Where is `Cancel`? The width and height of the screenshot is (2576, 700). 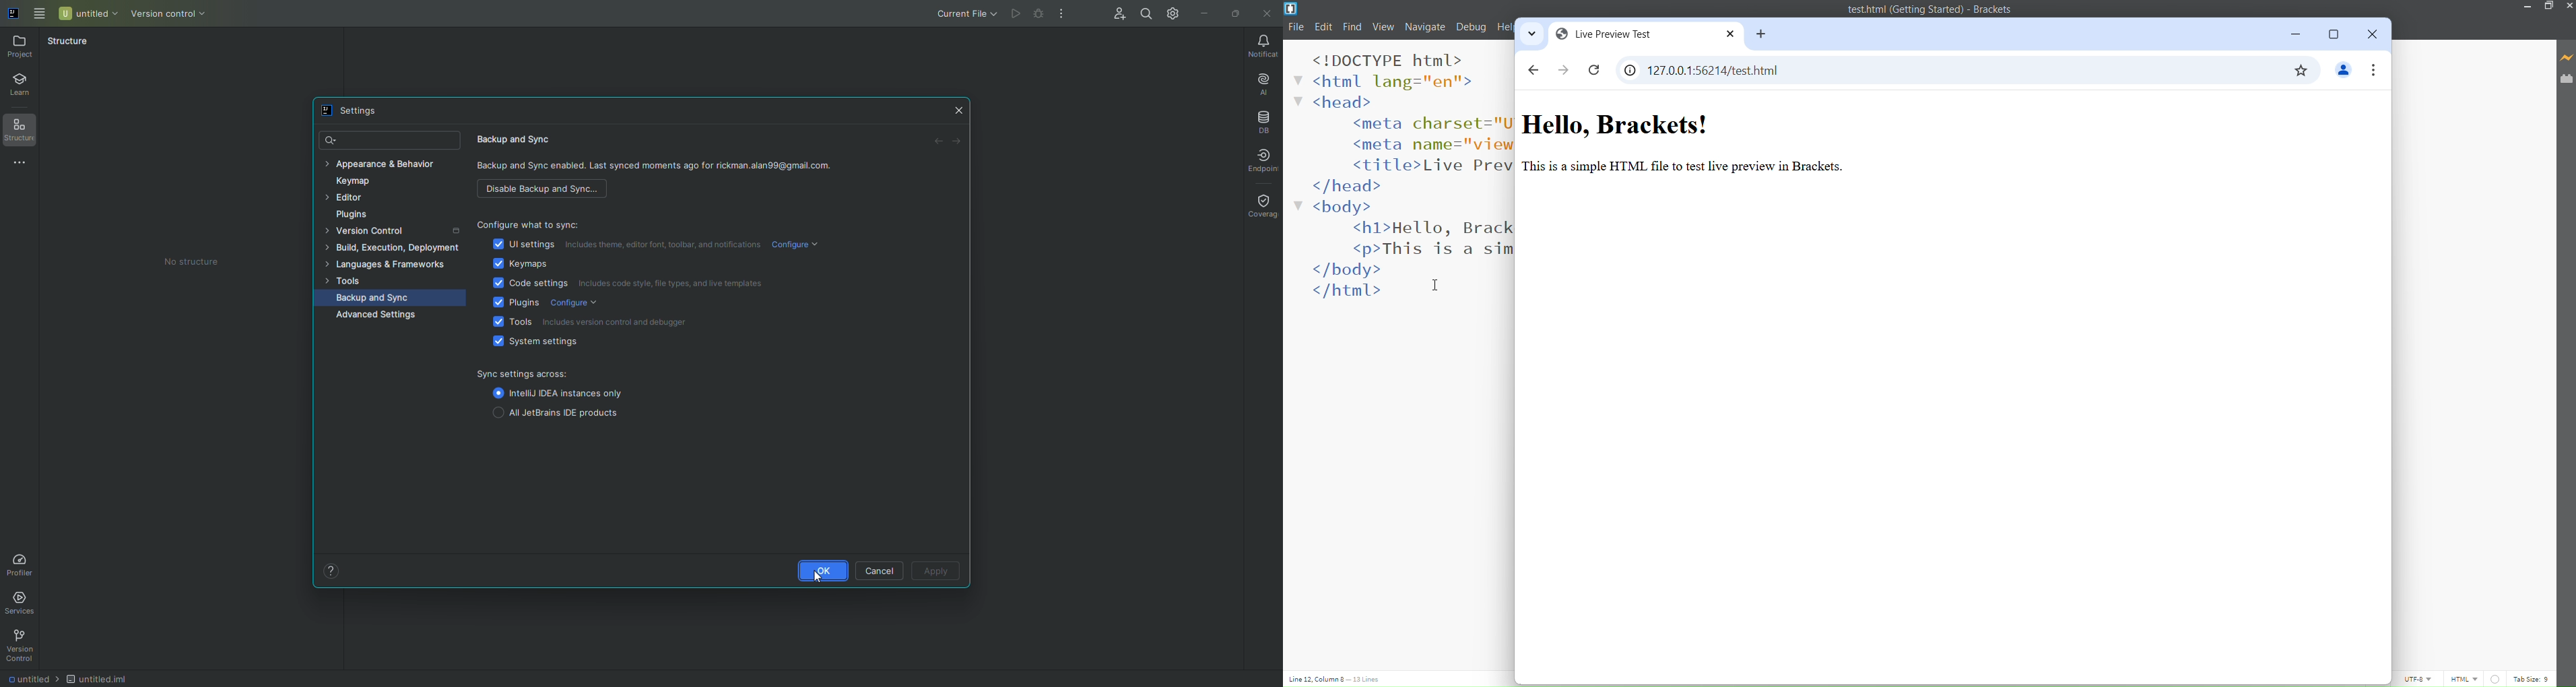 Cancel is located at coordinates (877, 569).